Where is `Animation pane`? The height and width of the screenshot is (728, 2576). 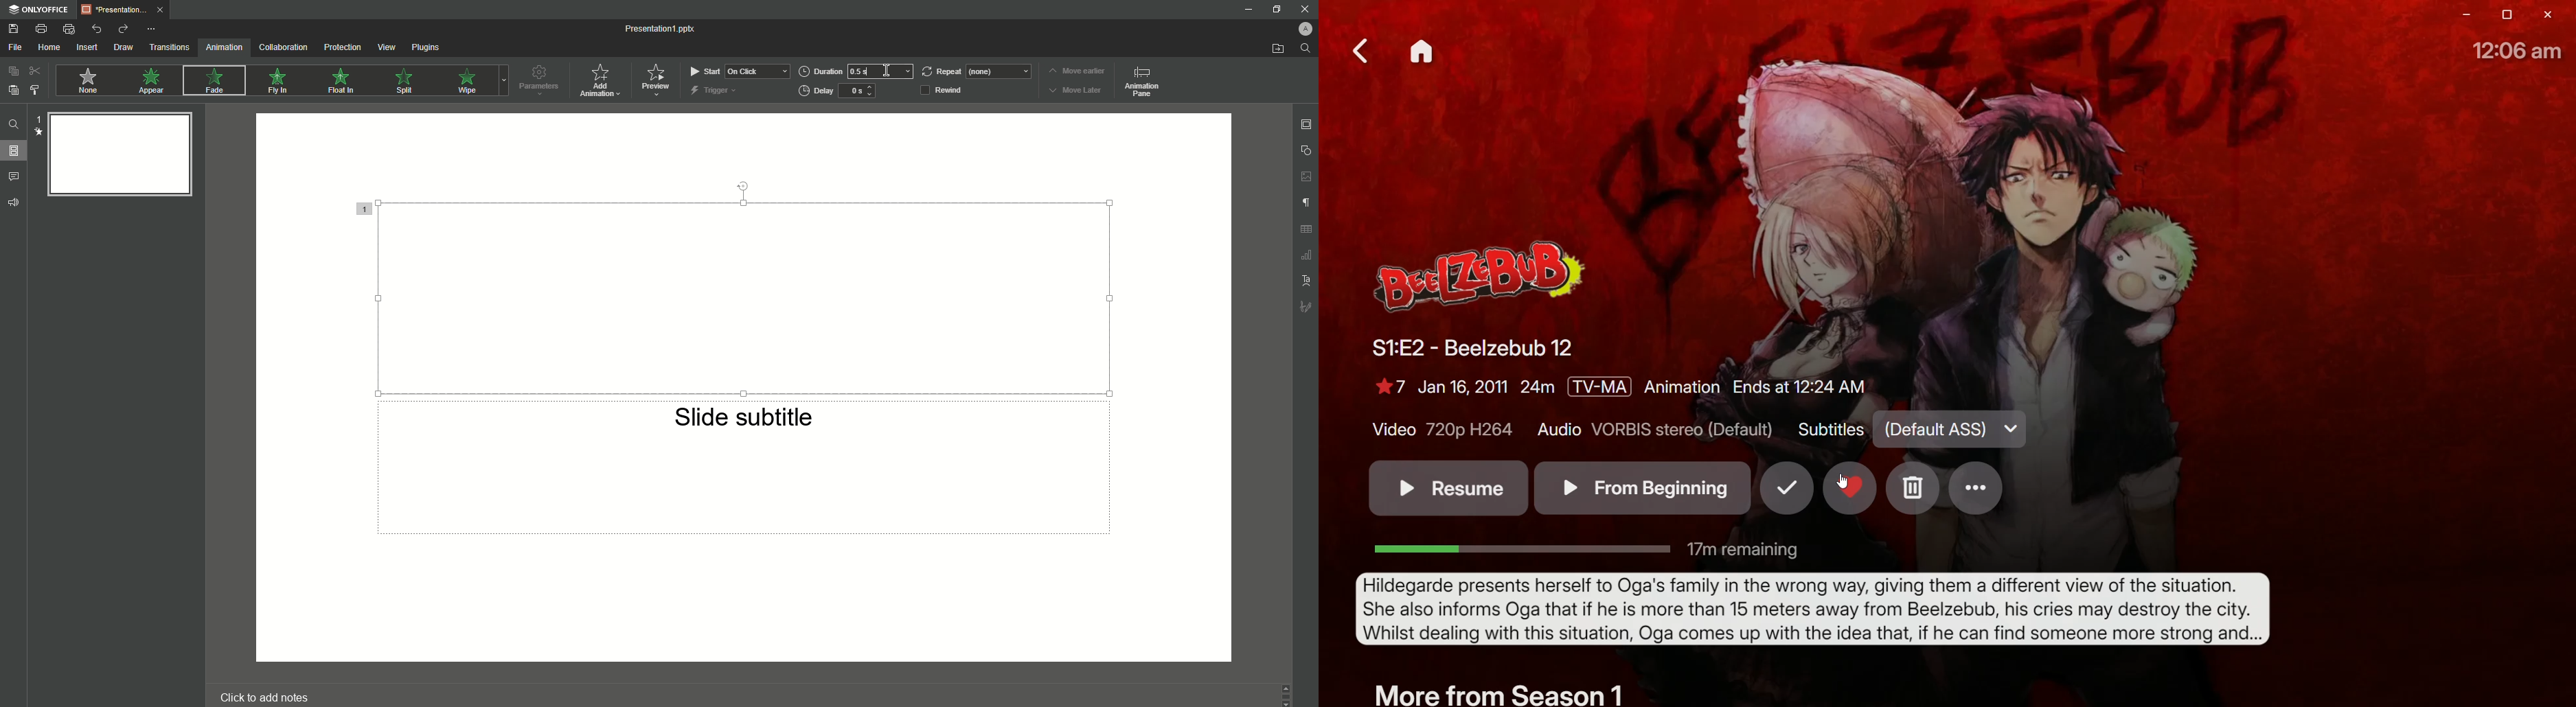
Animation pane is located at coordinates (1140, 80).